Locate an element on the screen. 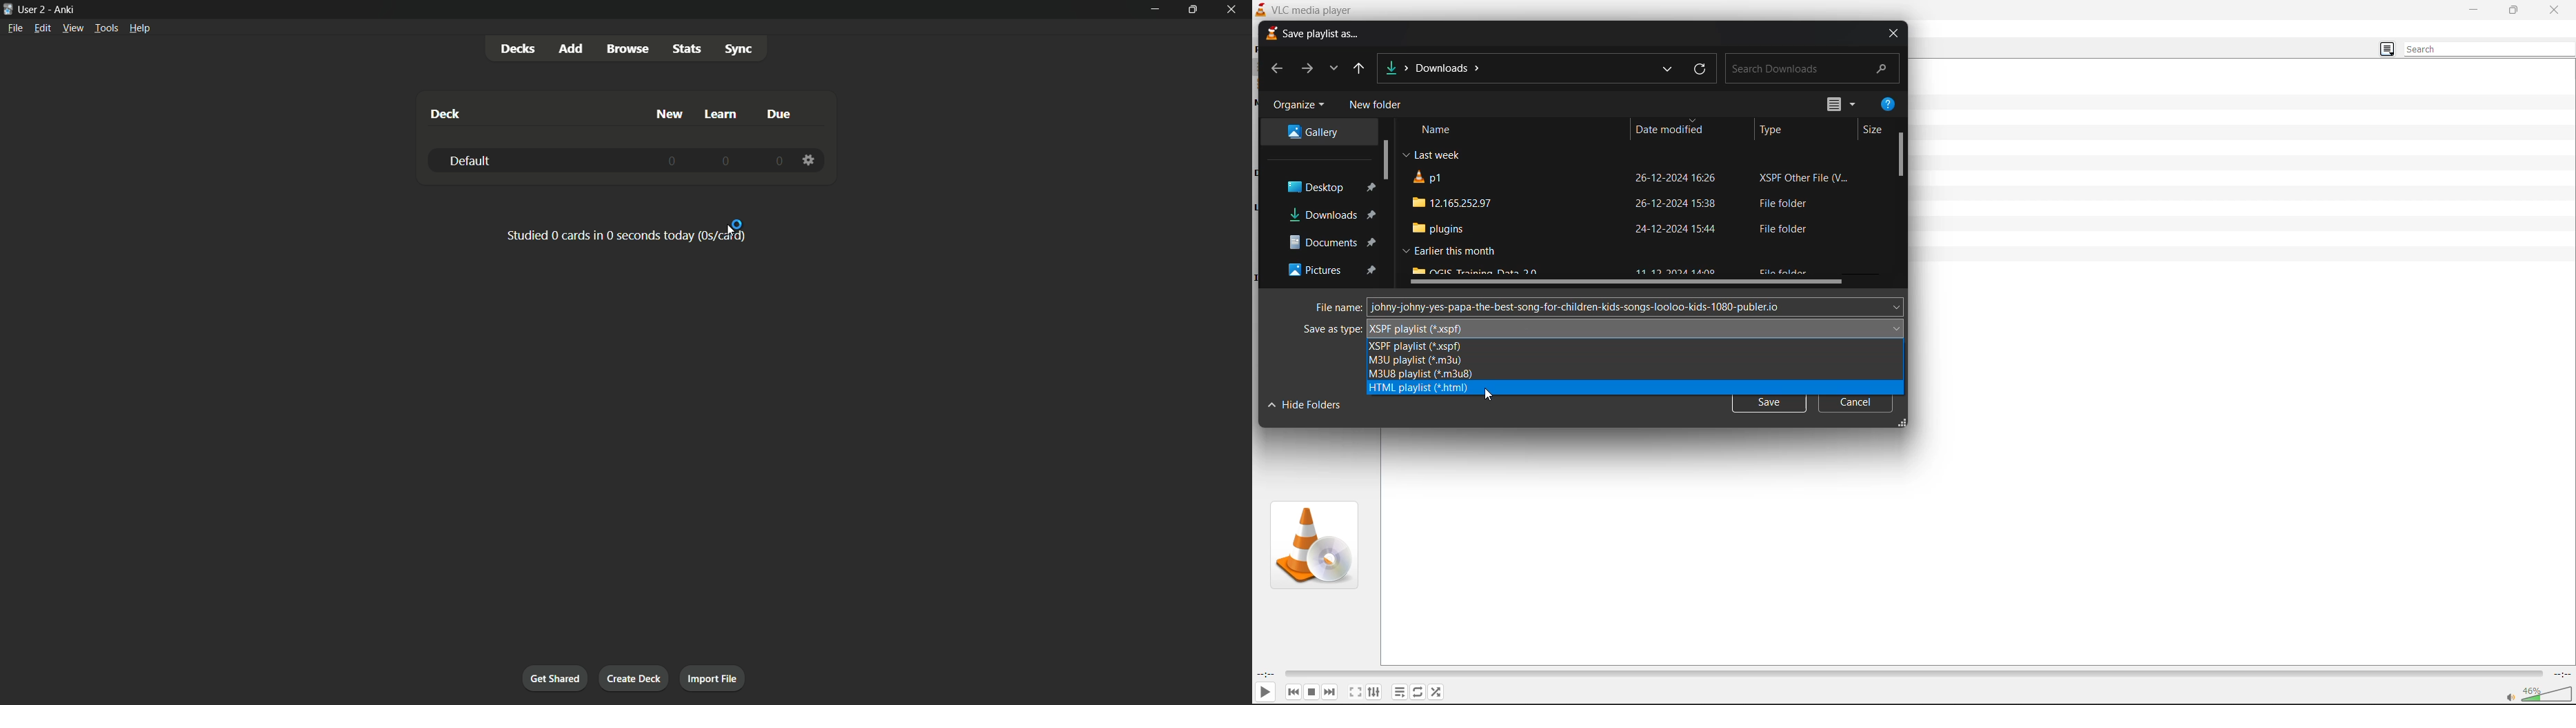  random is located at coordinates (1440, 691).